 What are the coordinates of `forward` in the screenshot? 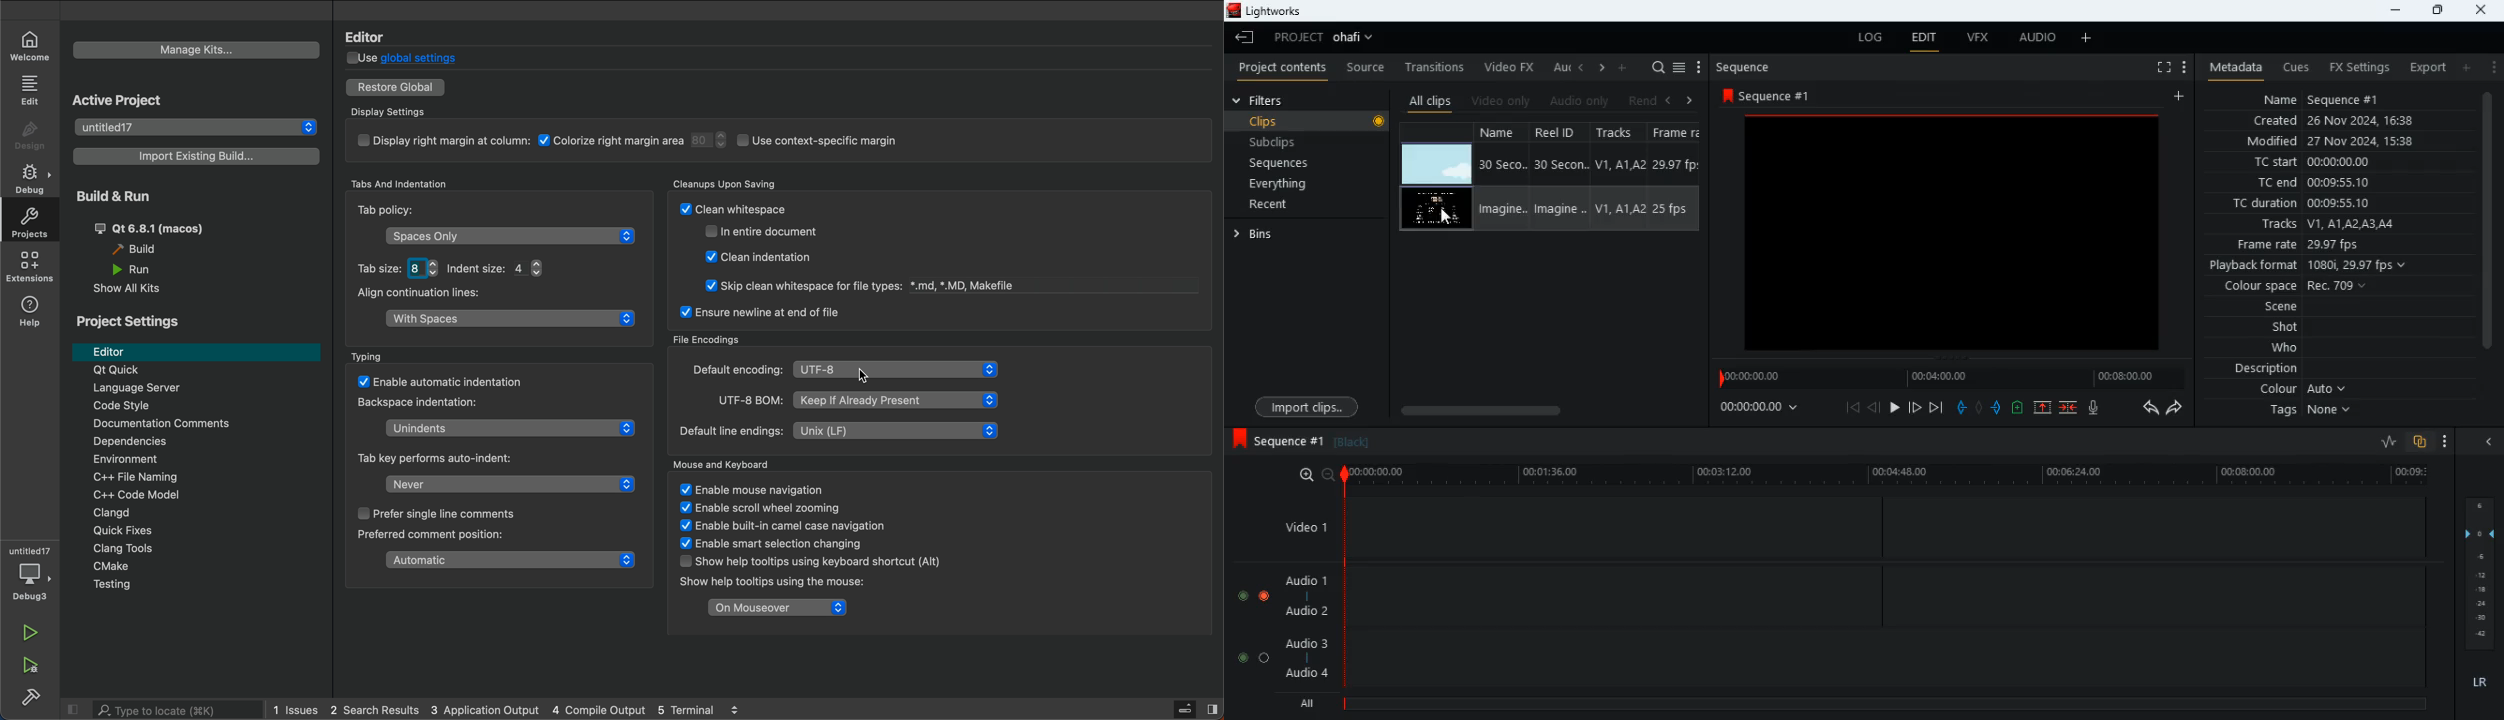 It's located at (2180, 411).